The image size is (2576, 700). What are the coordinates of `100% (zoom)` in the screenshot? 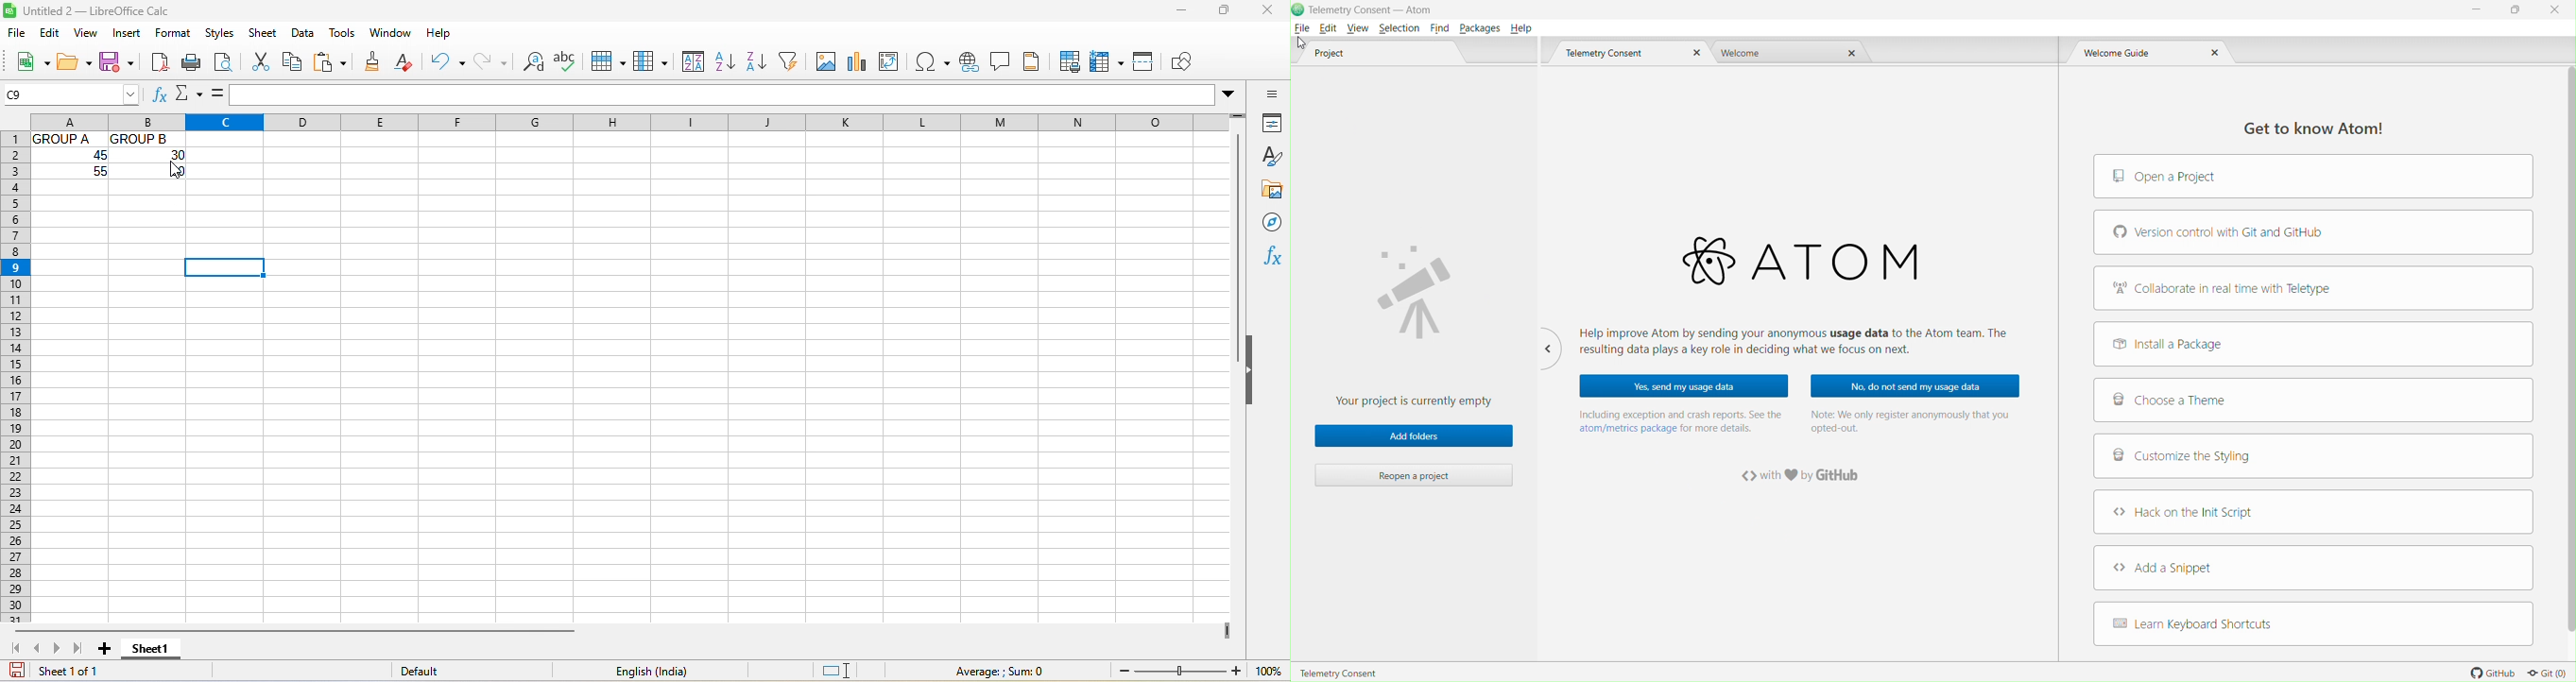 It's located at (1272, 672).